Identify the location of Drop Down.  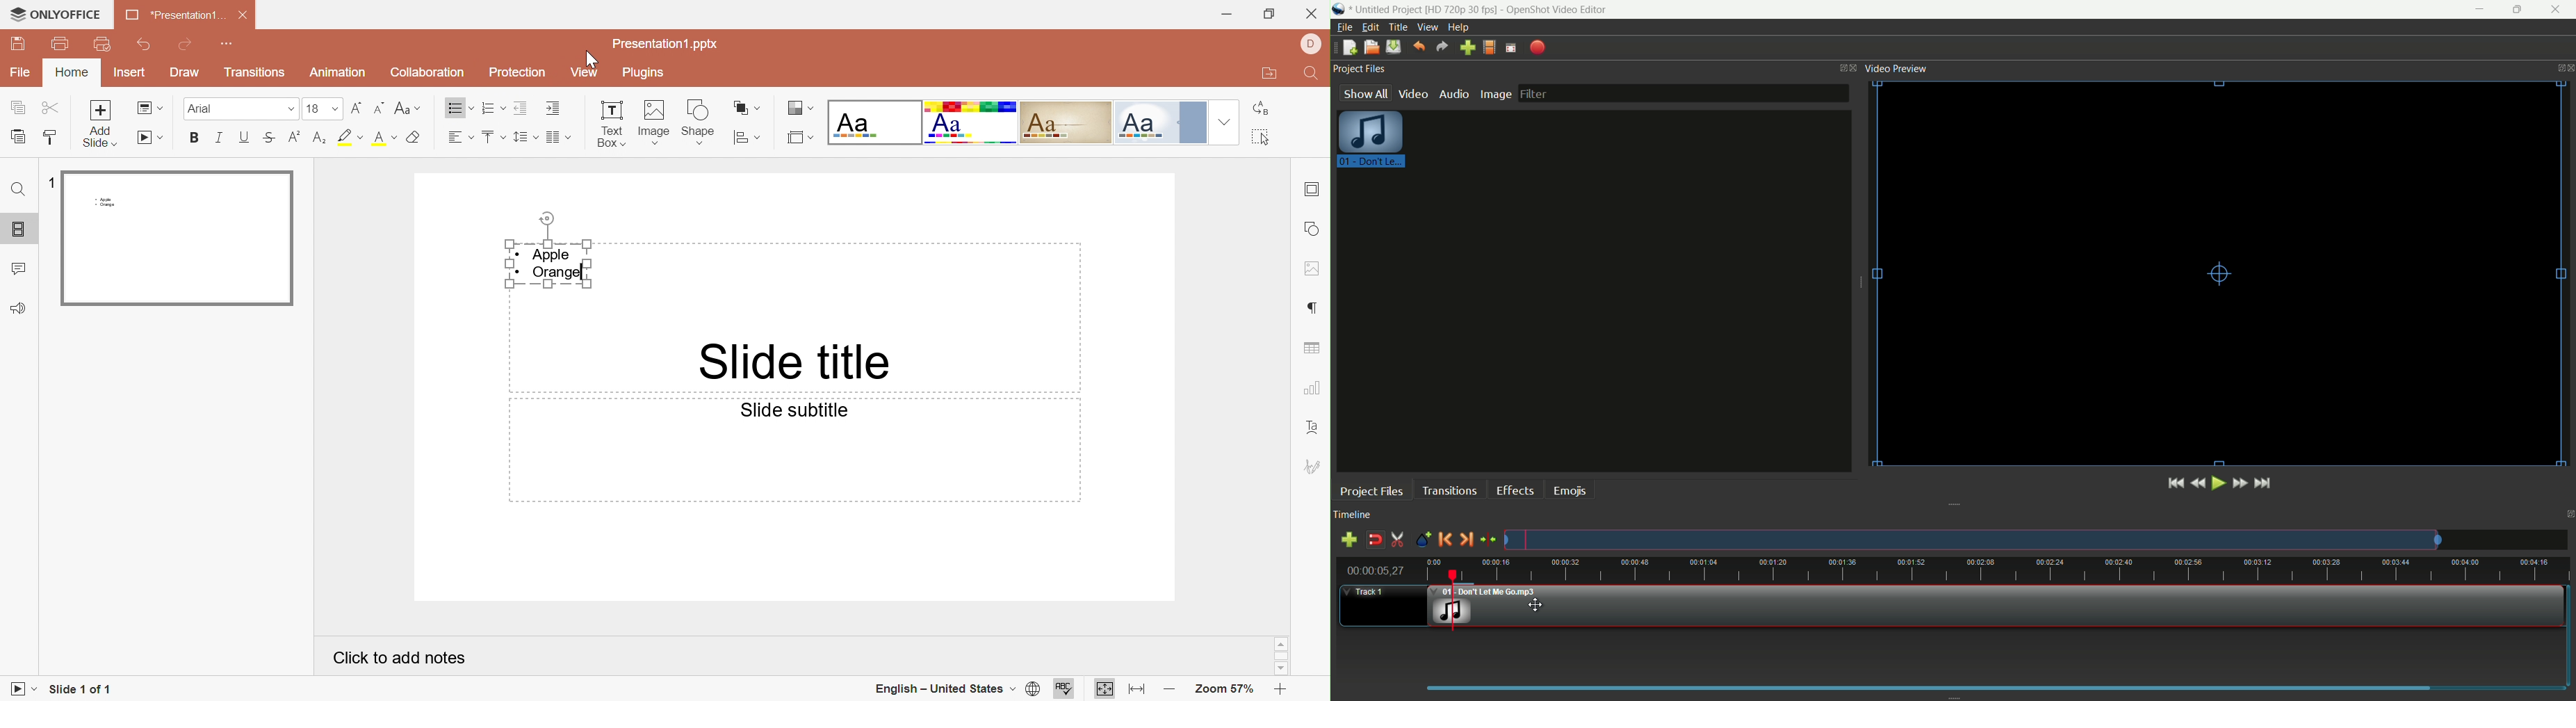
(334, 108).